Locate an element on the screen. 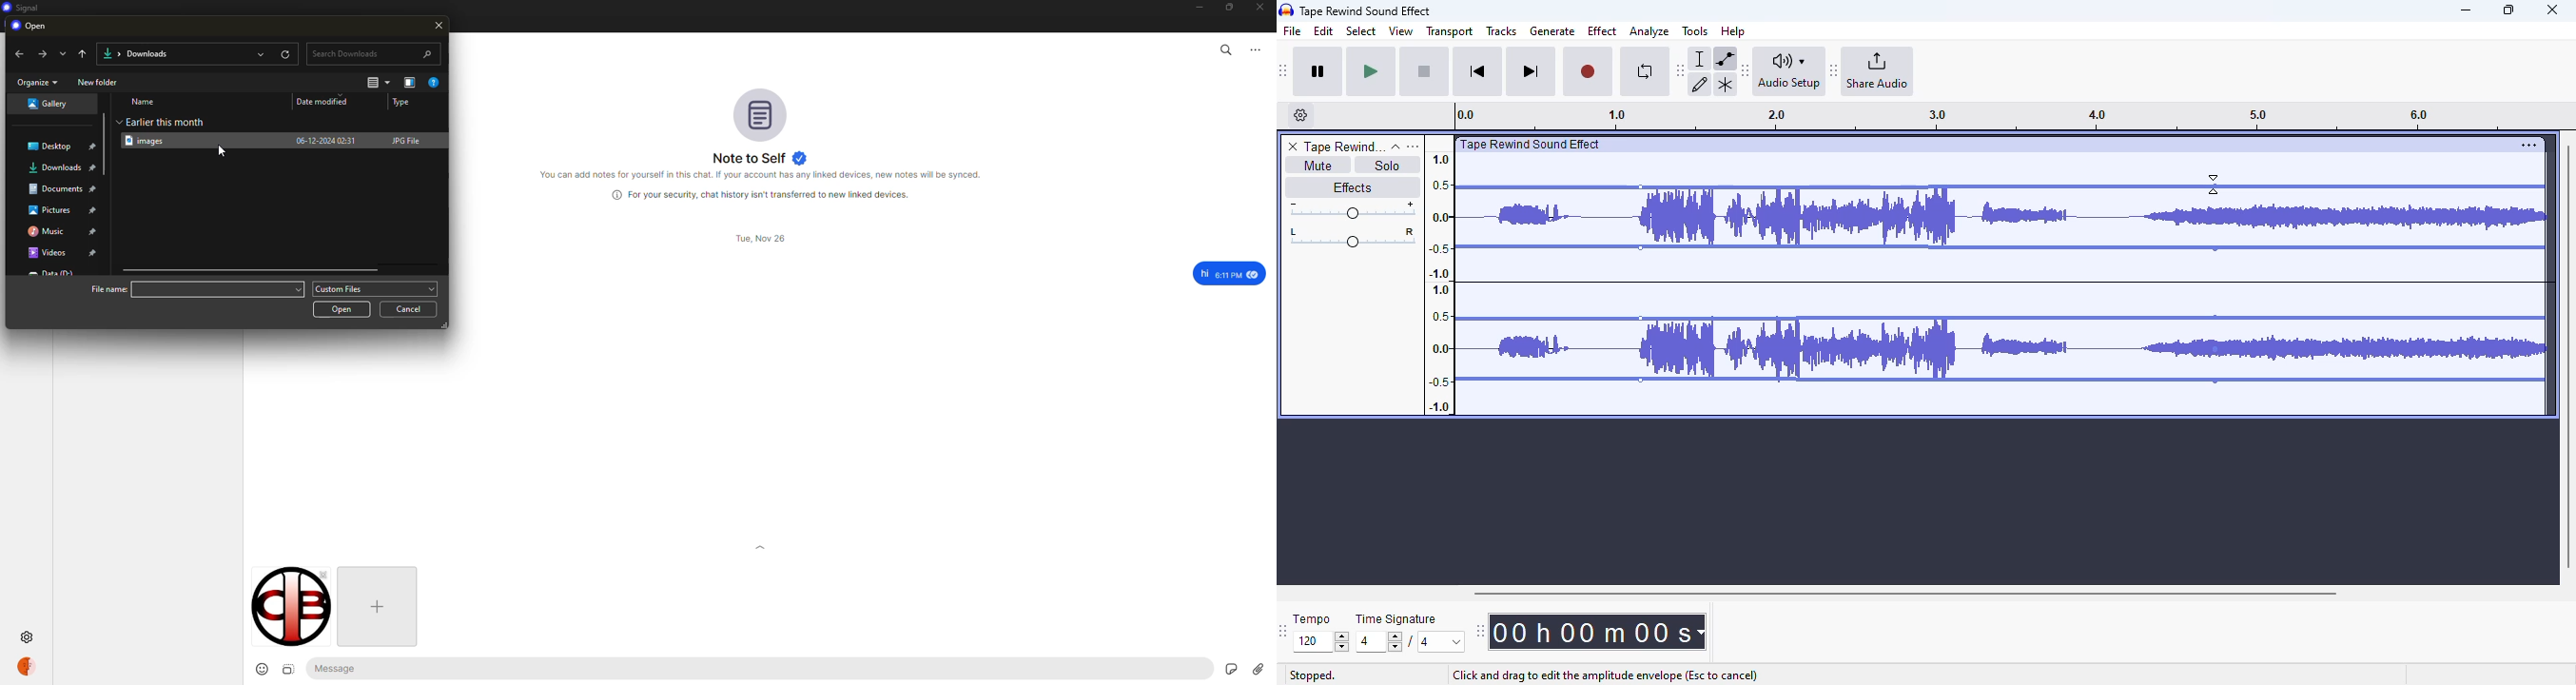  location is located at coordinates (55, 167).